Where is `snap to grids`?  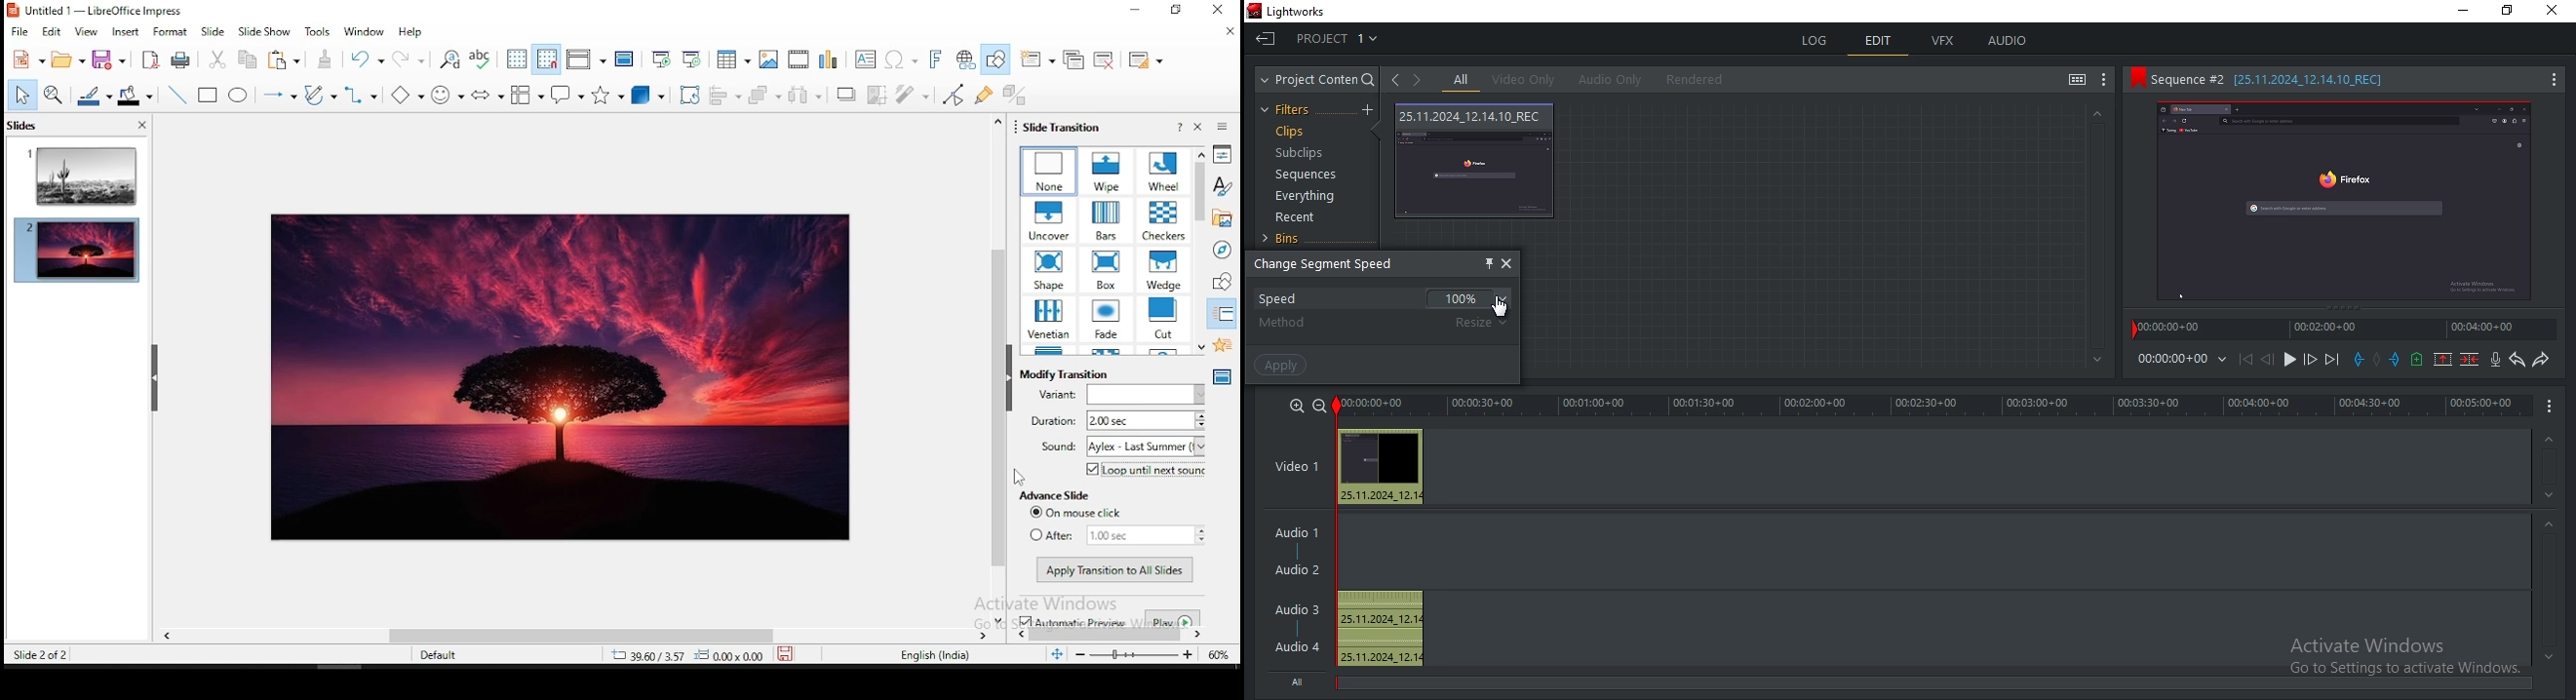 snap to grids is located at coordinates (547, 60).